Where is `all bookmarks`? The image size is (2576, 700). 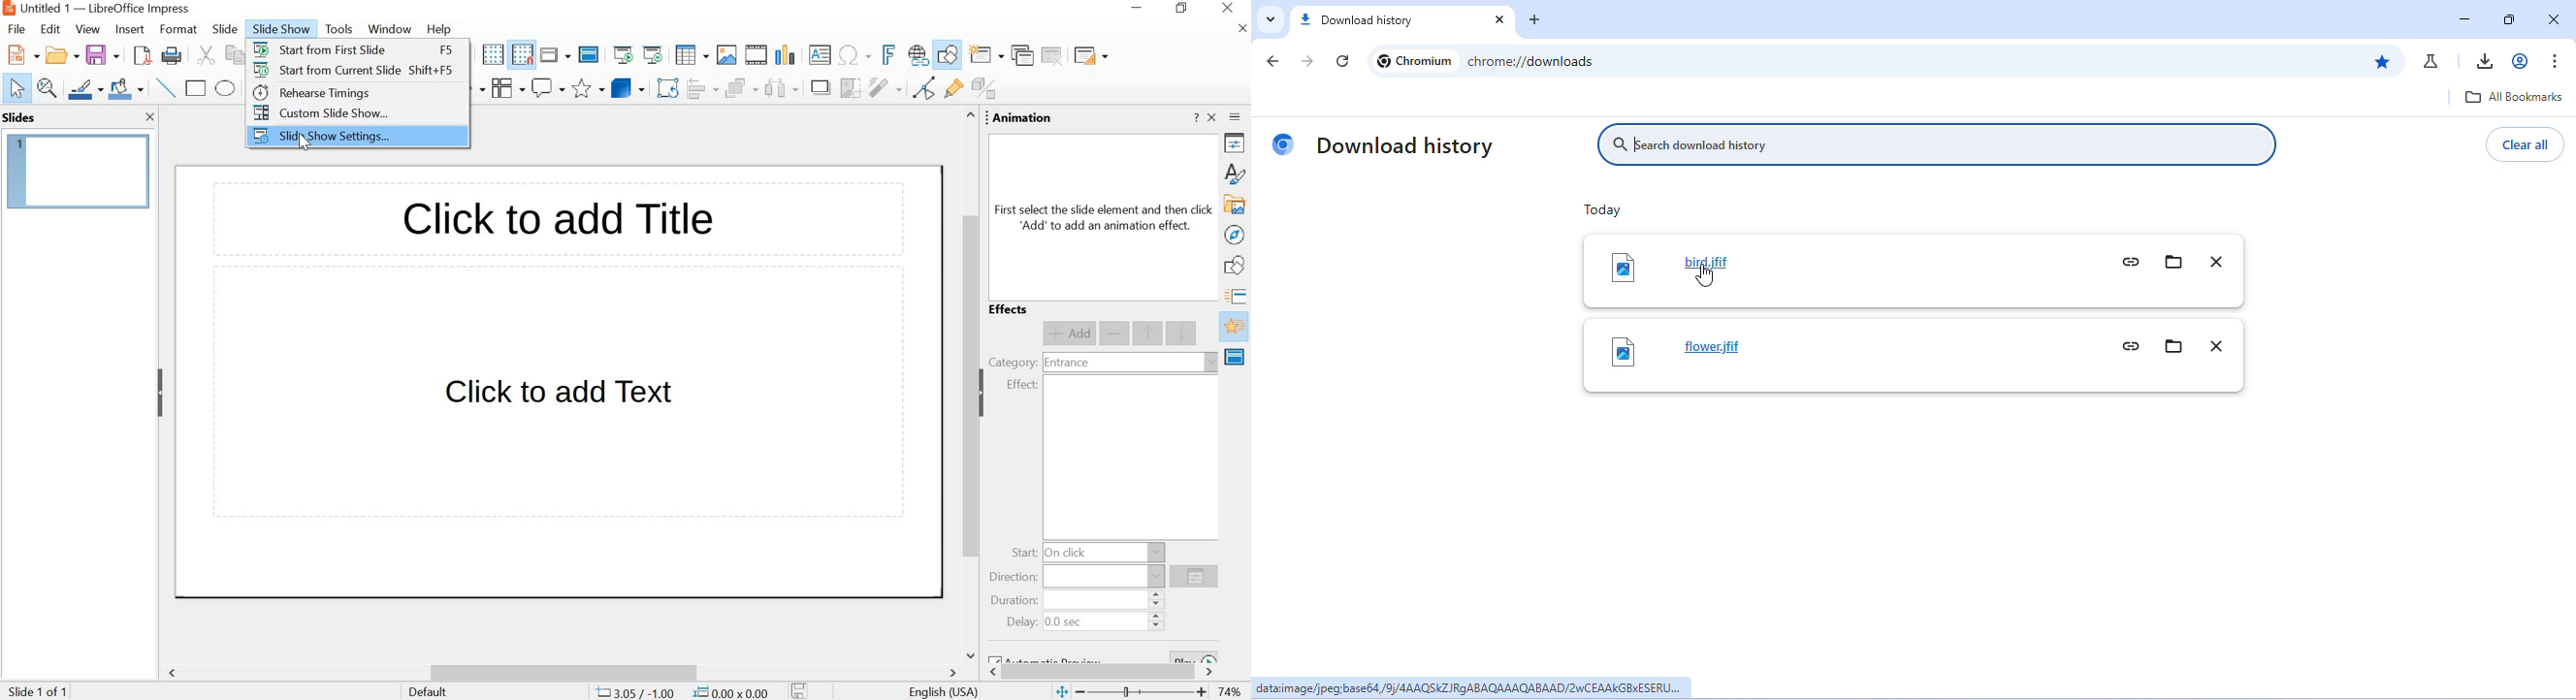 all bookmarks is located at coordinates (2516, 100).